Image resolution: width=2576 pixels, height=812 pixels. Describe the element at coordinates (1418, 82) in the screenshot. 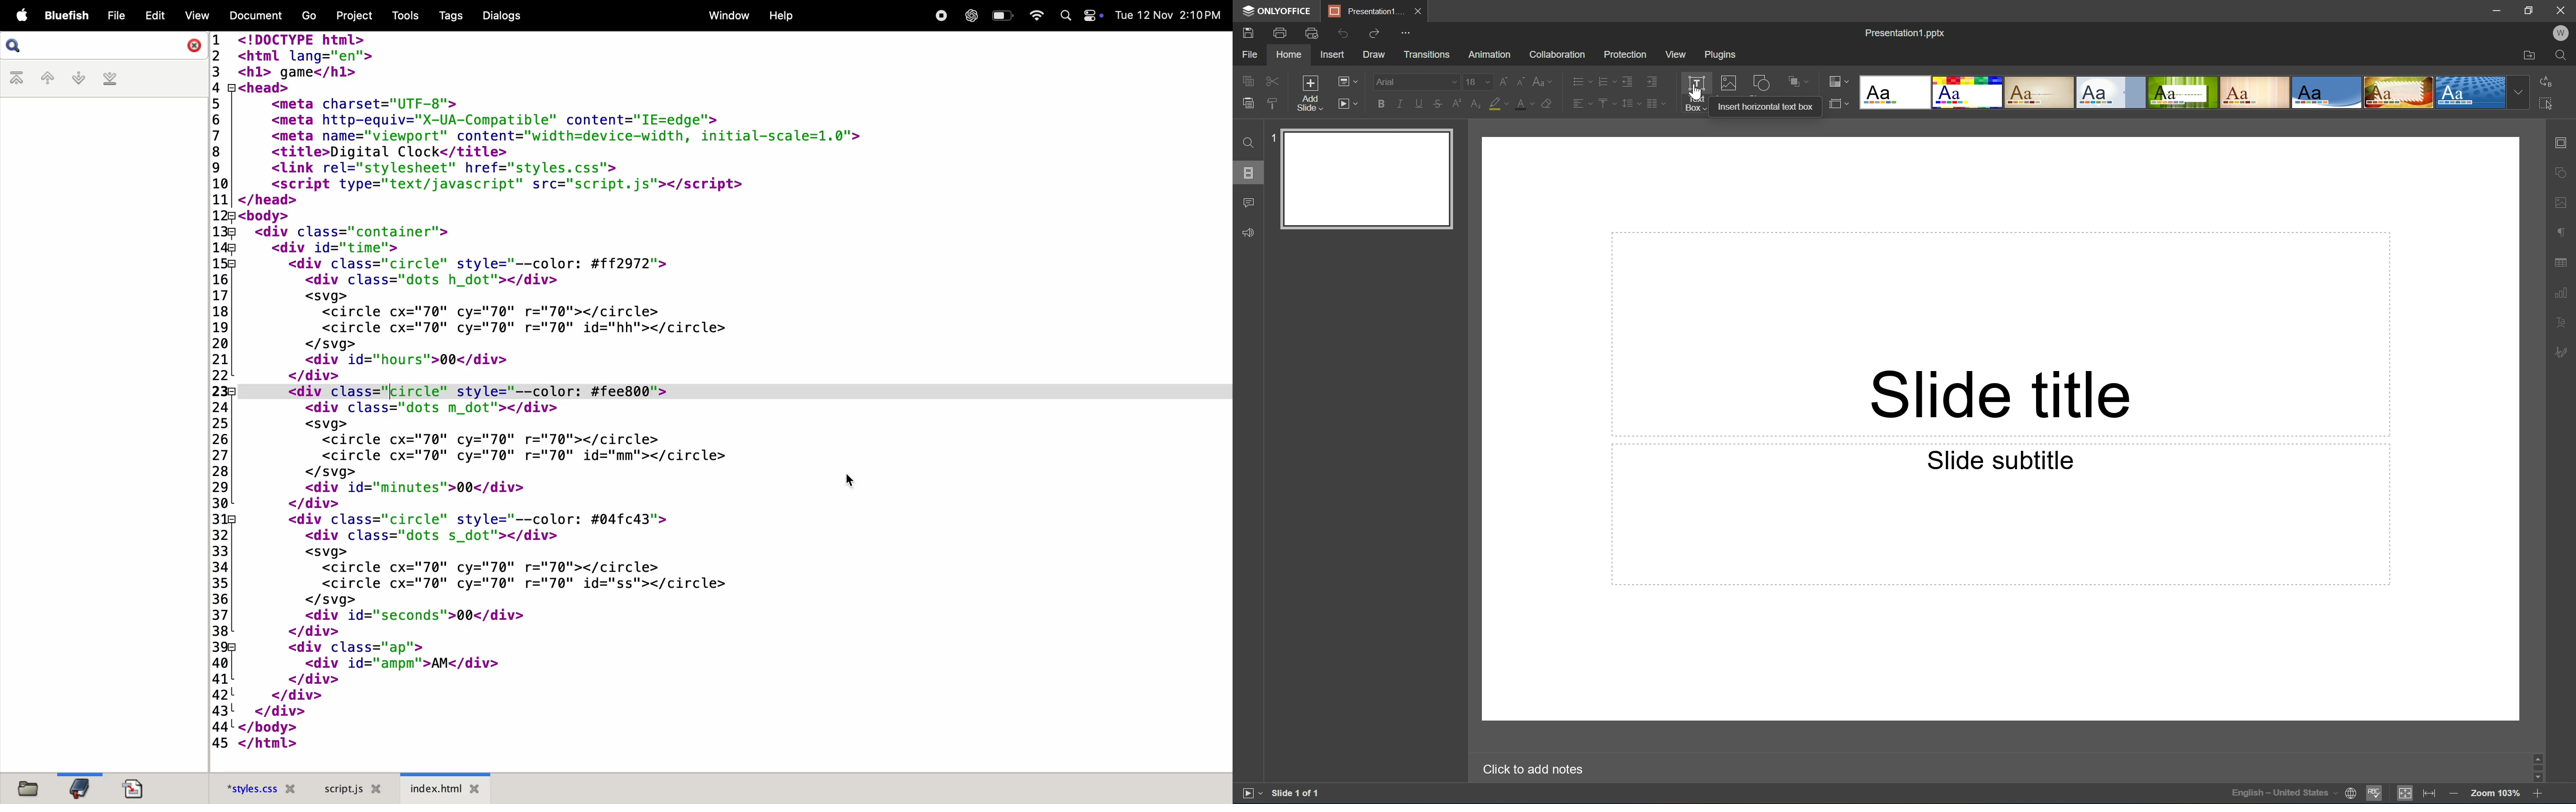

I see `Font` at that location.